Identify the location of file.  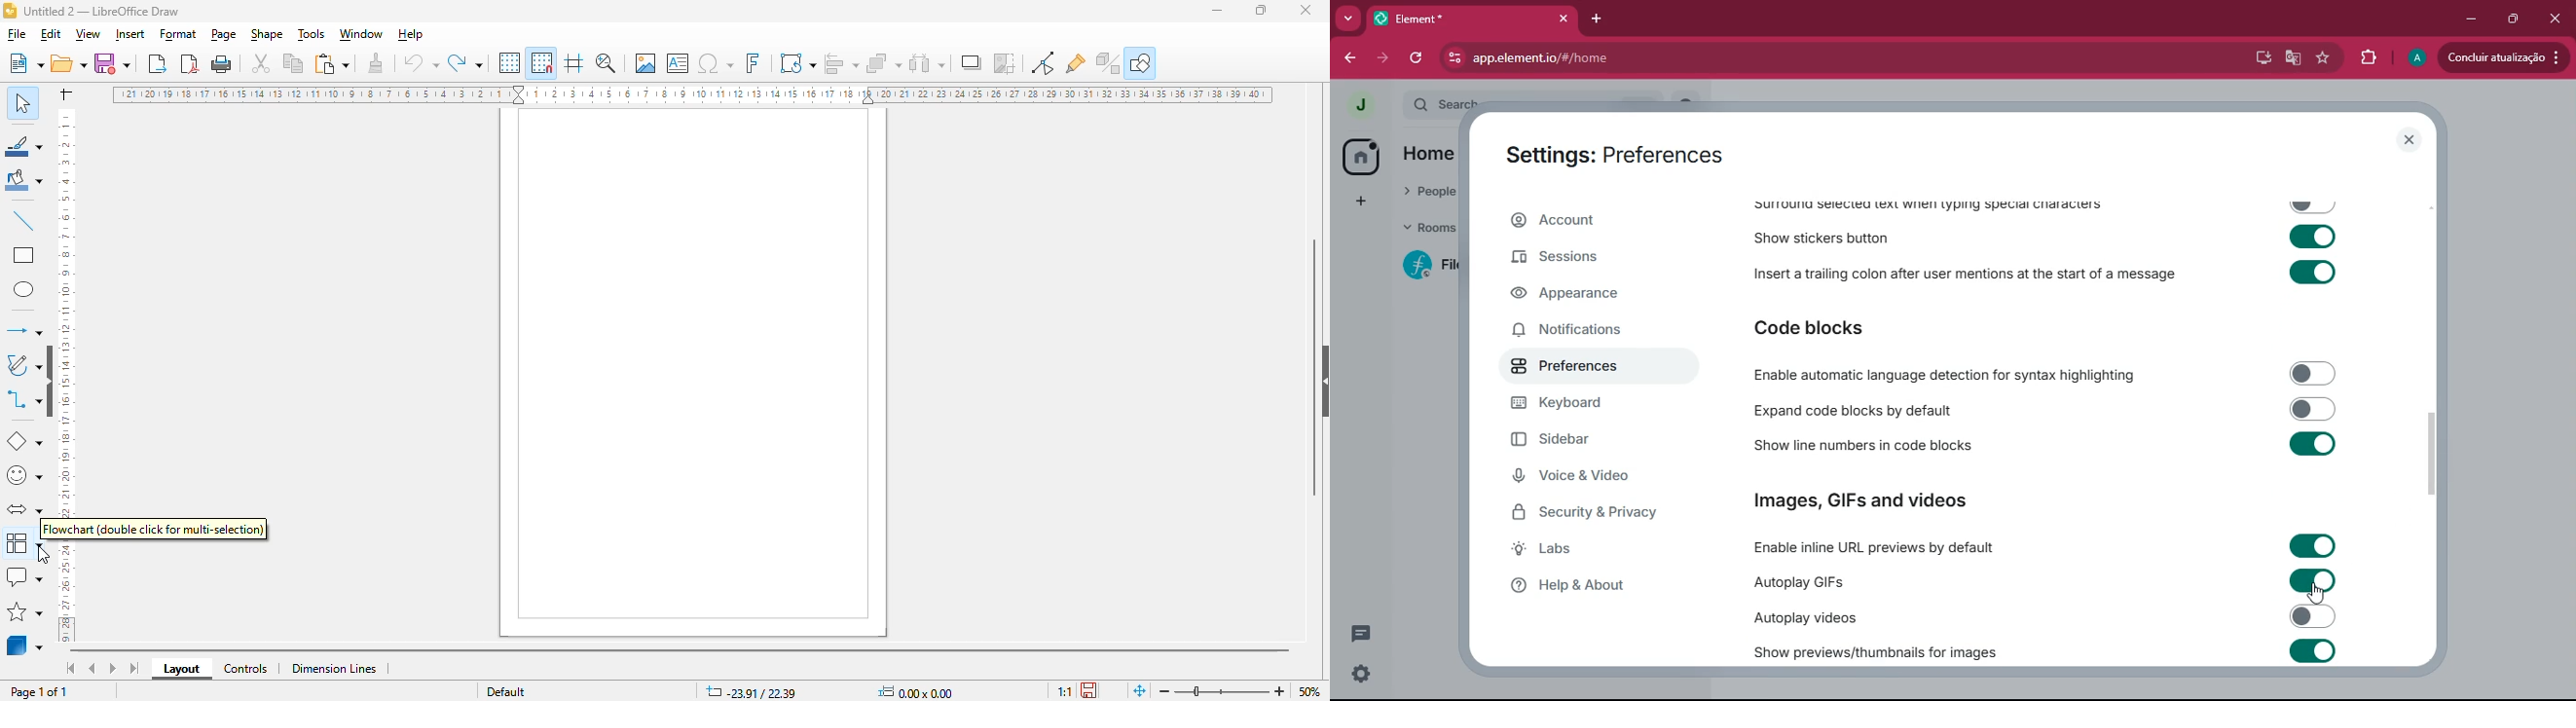
(16, 36).